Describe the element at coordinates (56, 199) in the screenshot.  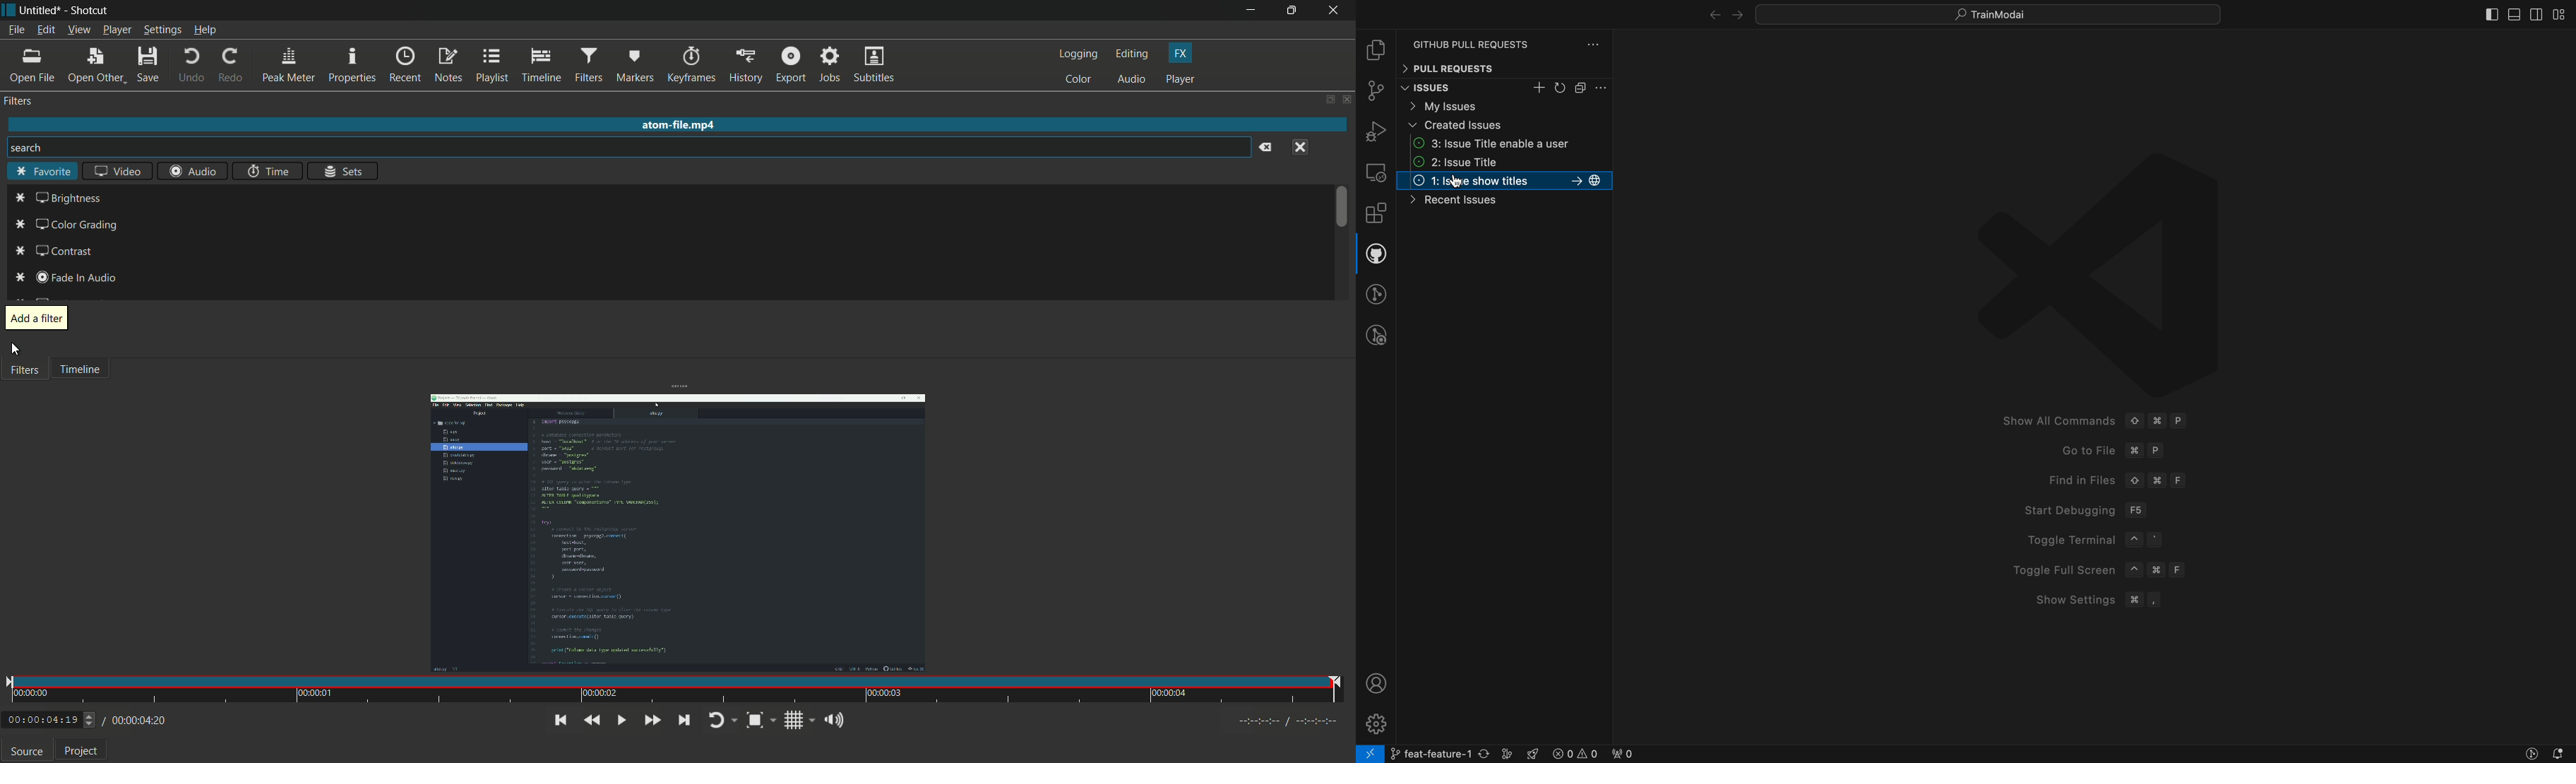
I see `brightness` at that location.